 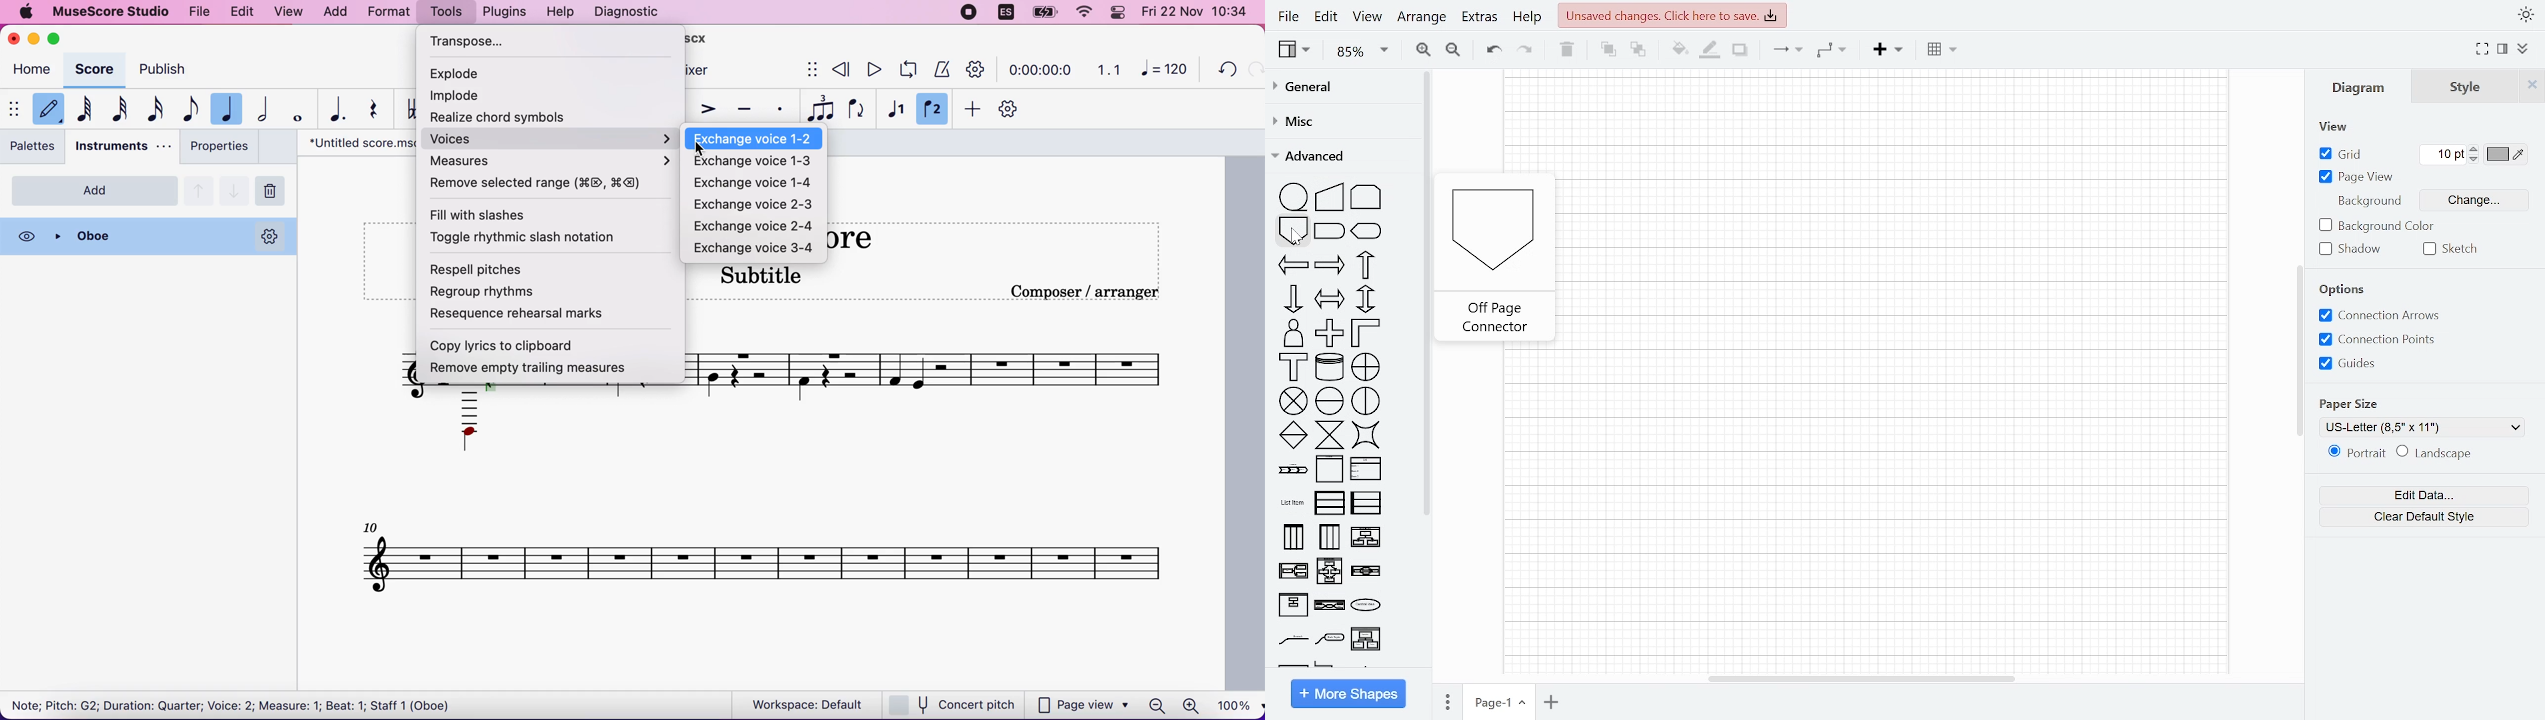 What do you see at coordinates (1291, 640) in the screenshot?
I see `sub topic` at bounding box center [1291, 640].